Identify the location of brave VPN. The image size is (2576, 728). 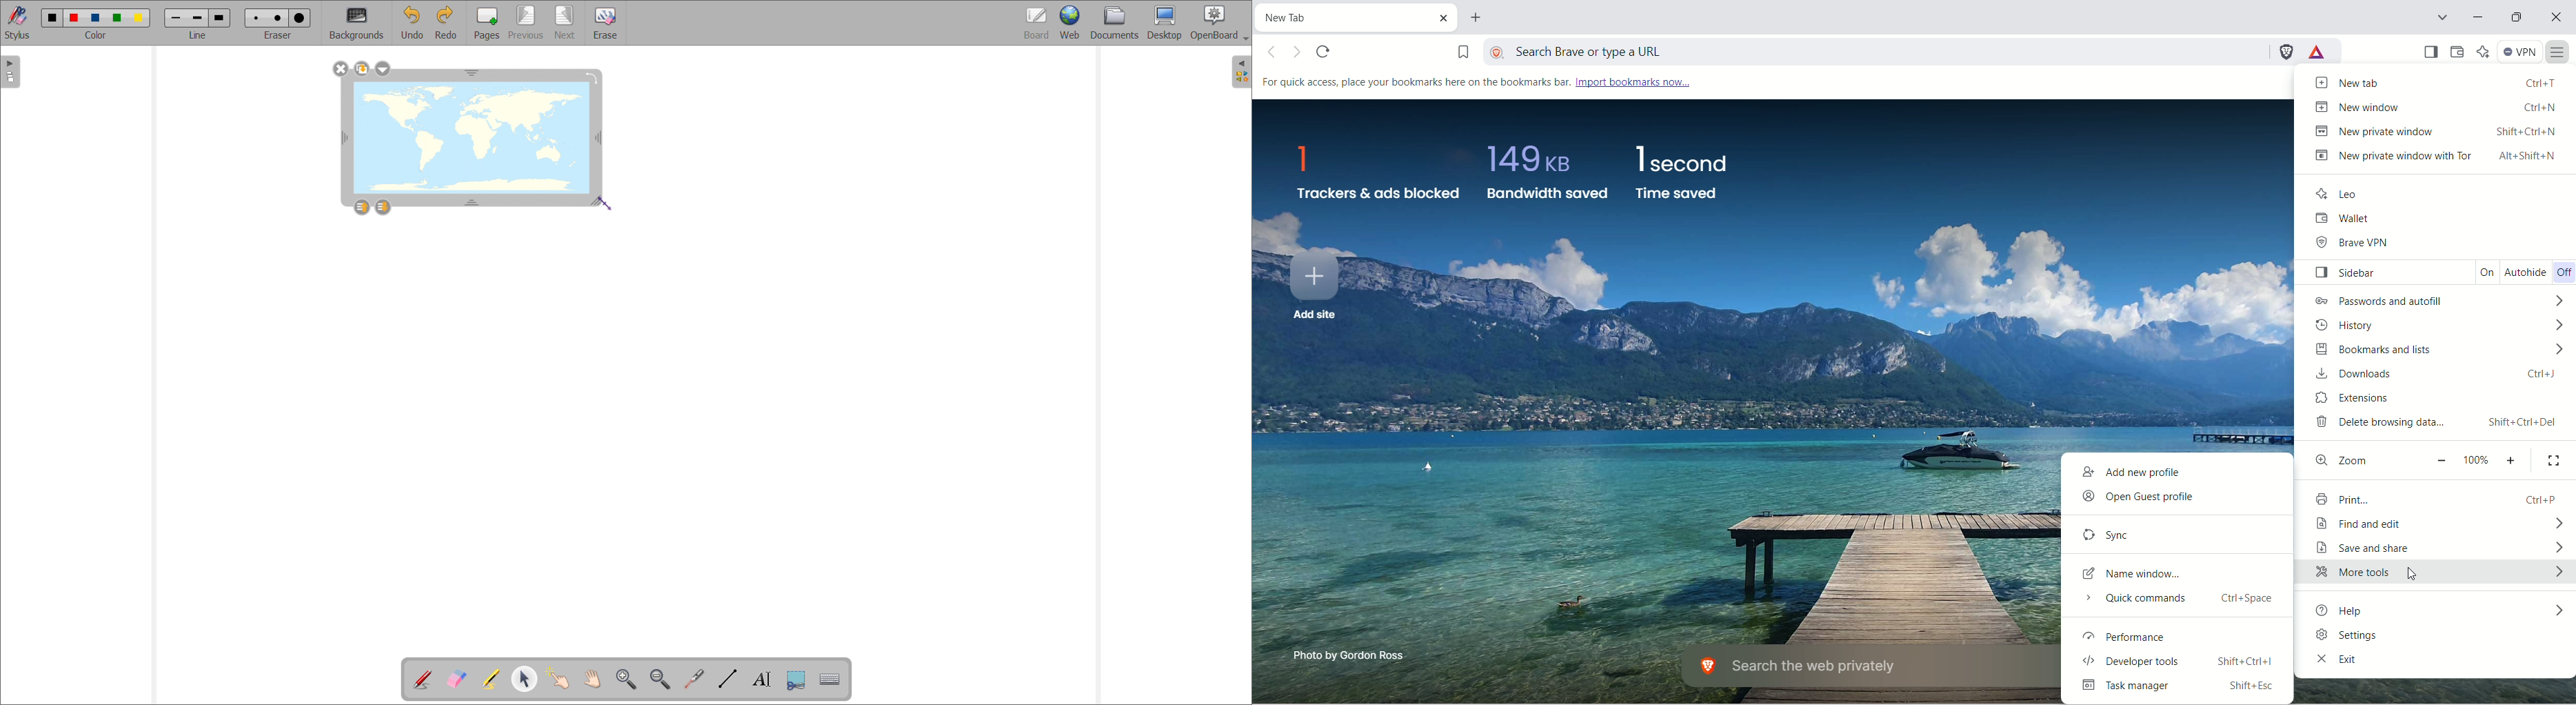
(2440, 245).